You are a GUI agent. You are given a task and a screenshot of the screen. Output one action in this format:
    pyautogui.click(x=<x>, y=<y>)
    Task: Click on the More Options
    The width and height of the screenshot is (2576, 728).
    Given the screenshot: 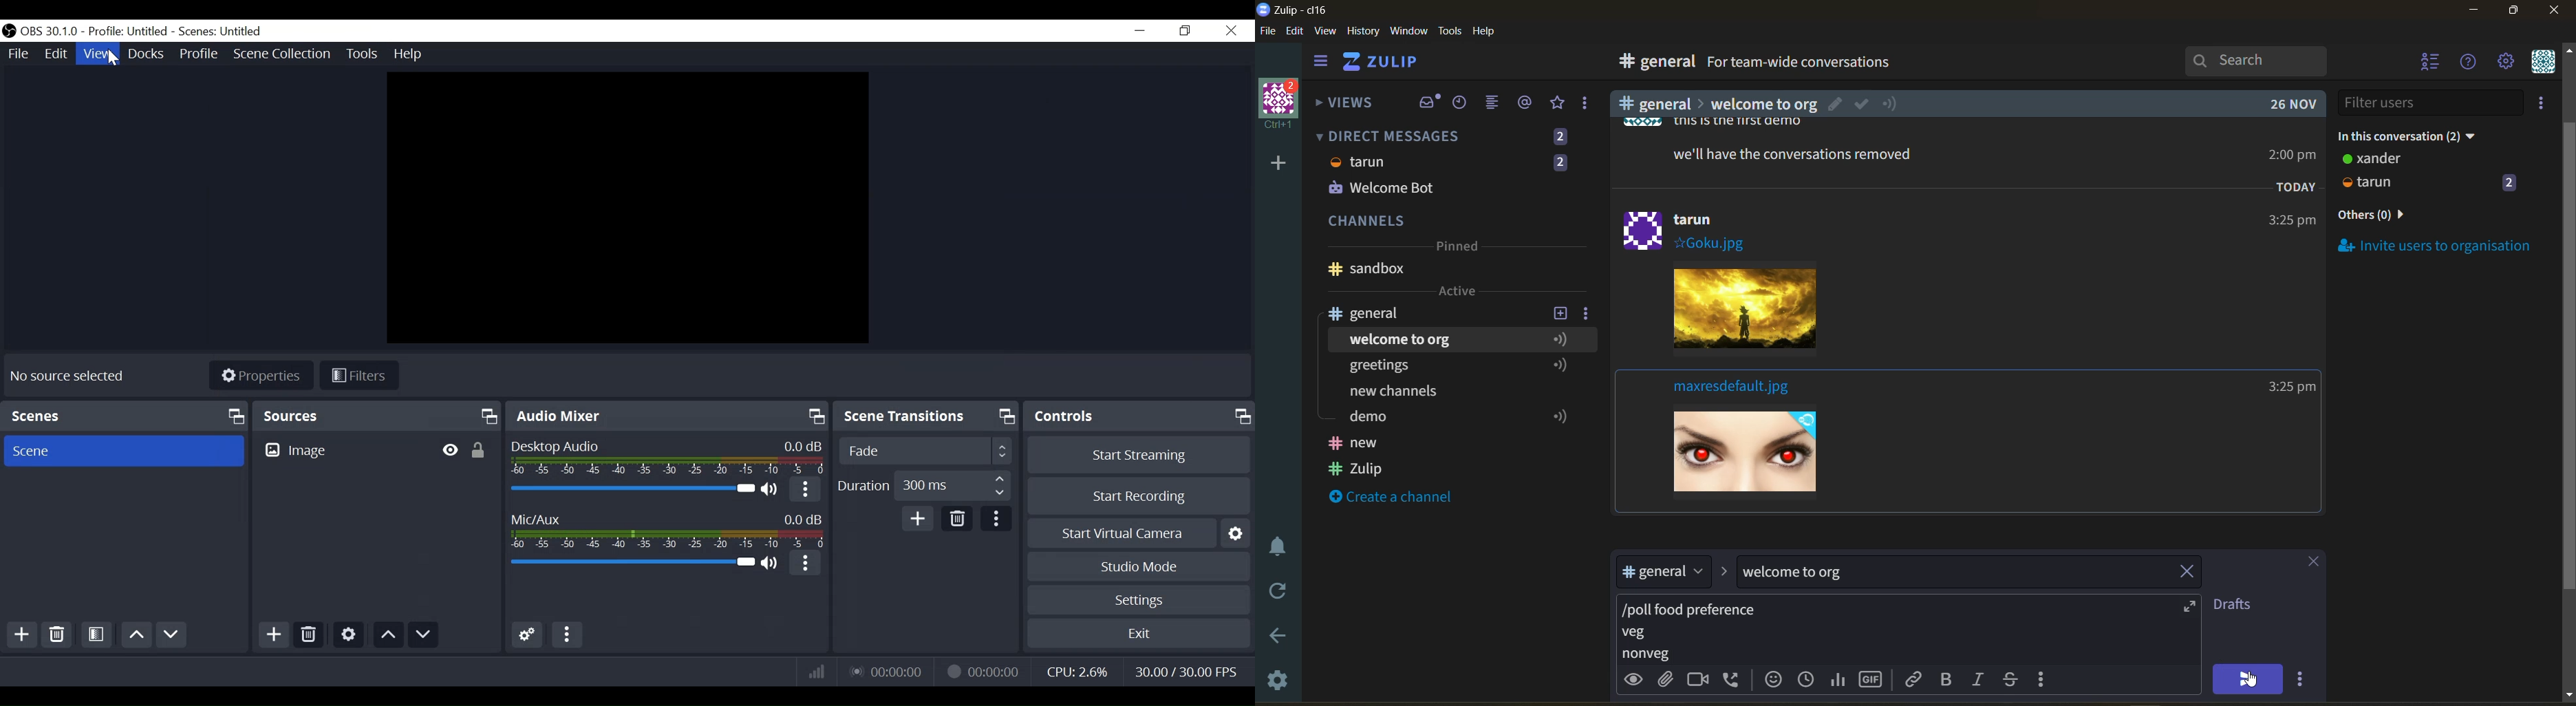 What is the action you would take?
    pyautogui.click(x=566, y=635)
    